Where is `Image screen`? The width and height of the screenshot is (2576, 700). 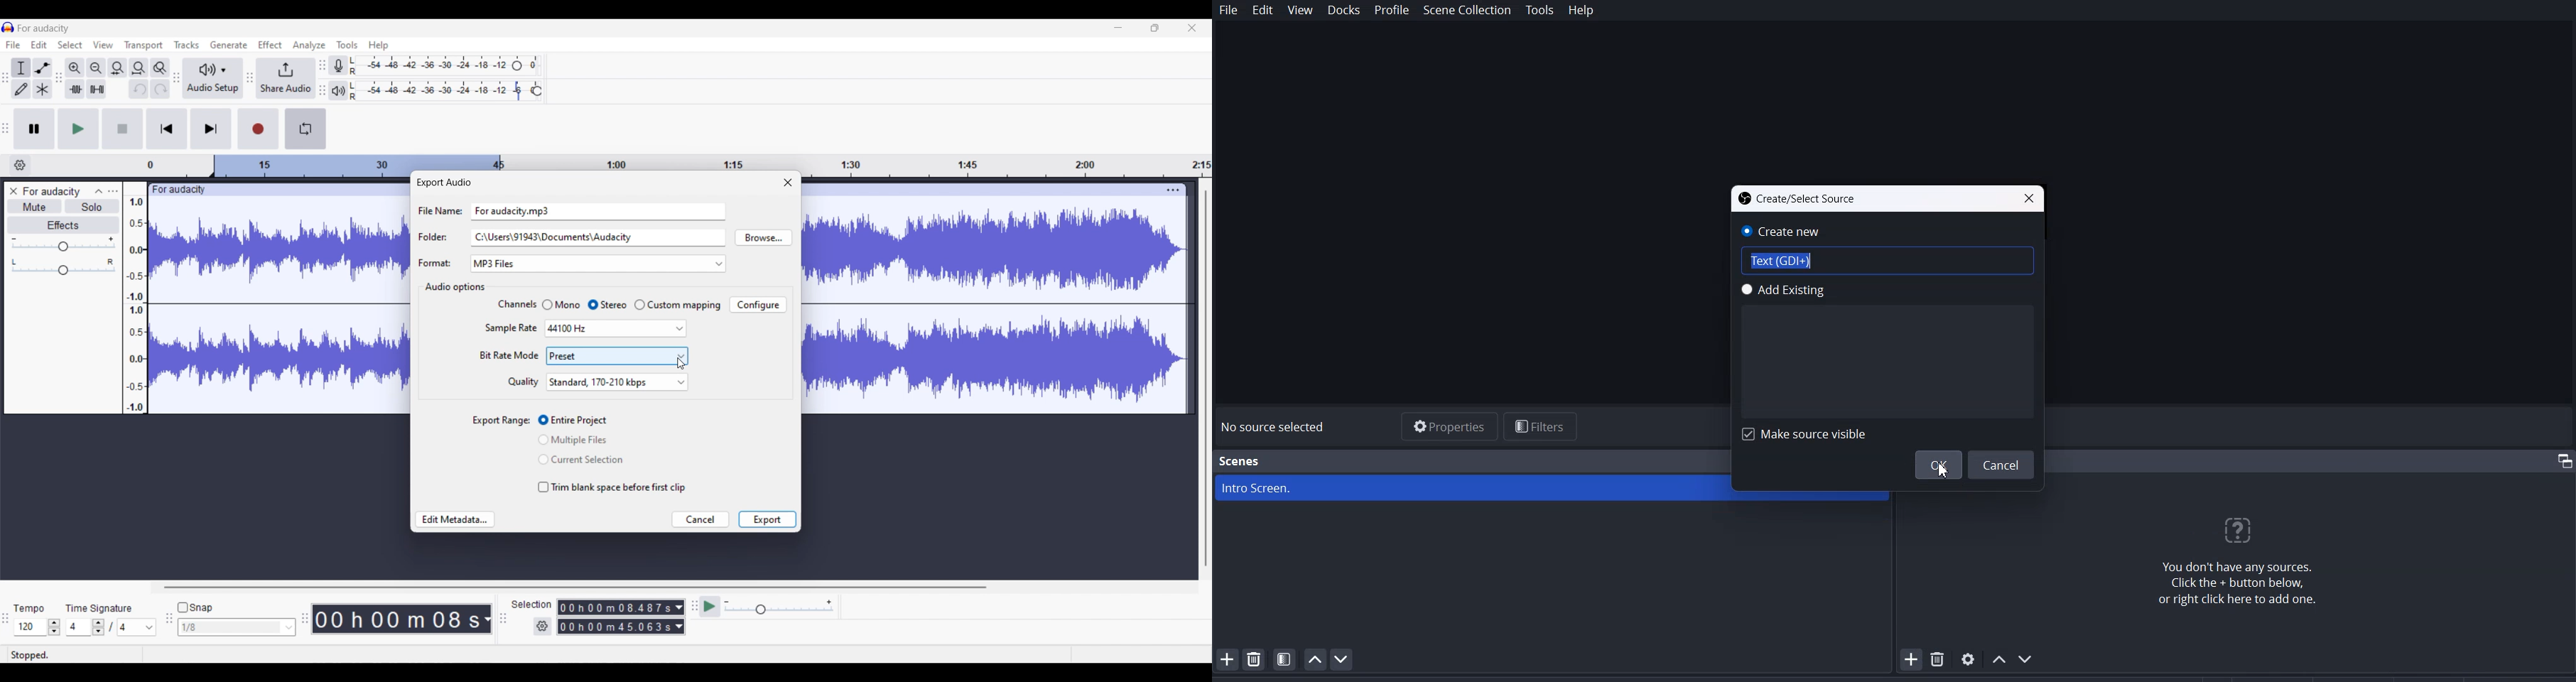 Image screen is located at coordinates (1473, 488).